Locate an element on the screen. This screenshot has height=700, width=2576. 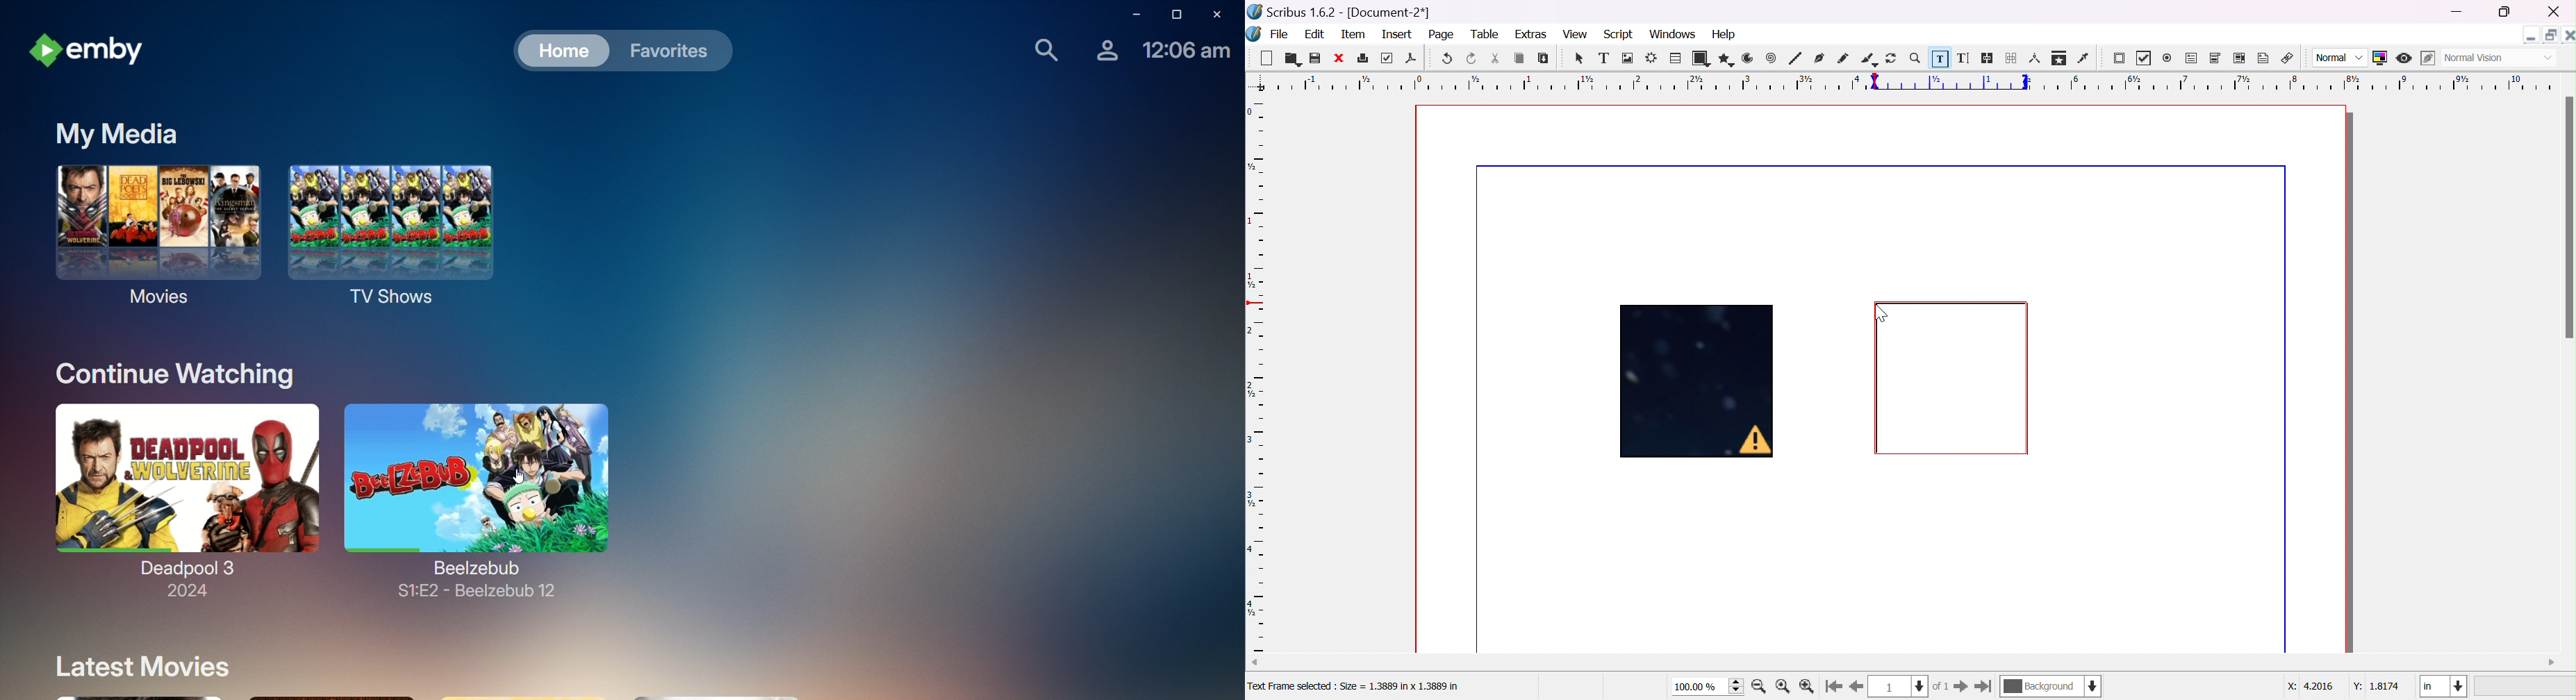
select item is located at coordinates (1581, 60).